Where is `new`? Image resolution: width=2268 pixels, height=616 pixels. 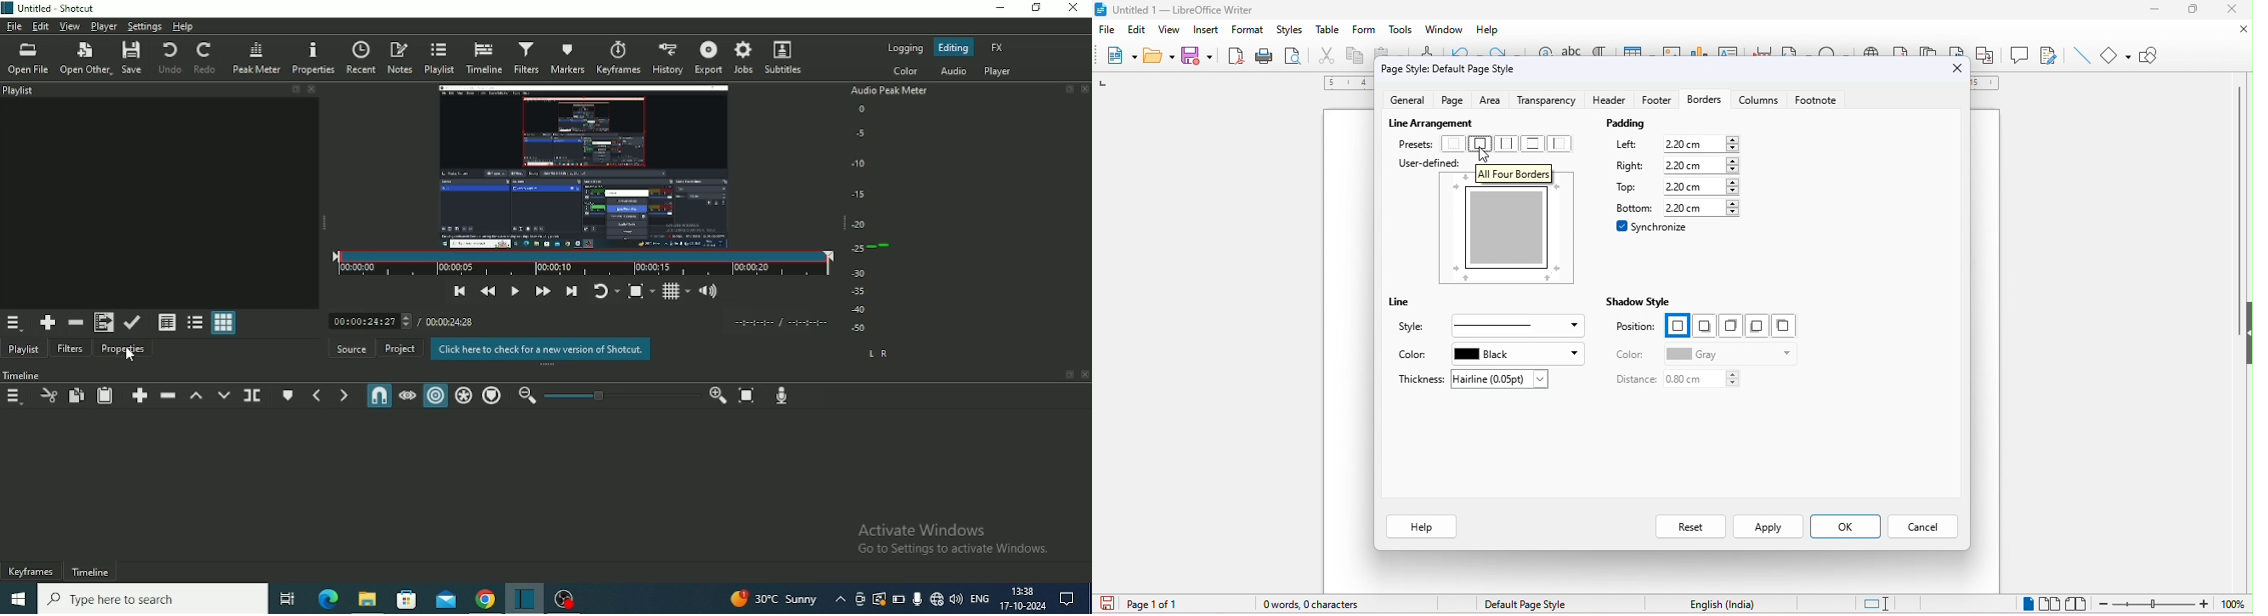
new is located at coordinates (1121, 58).